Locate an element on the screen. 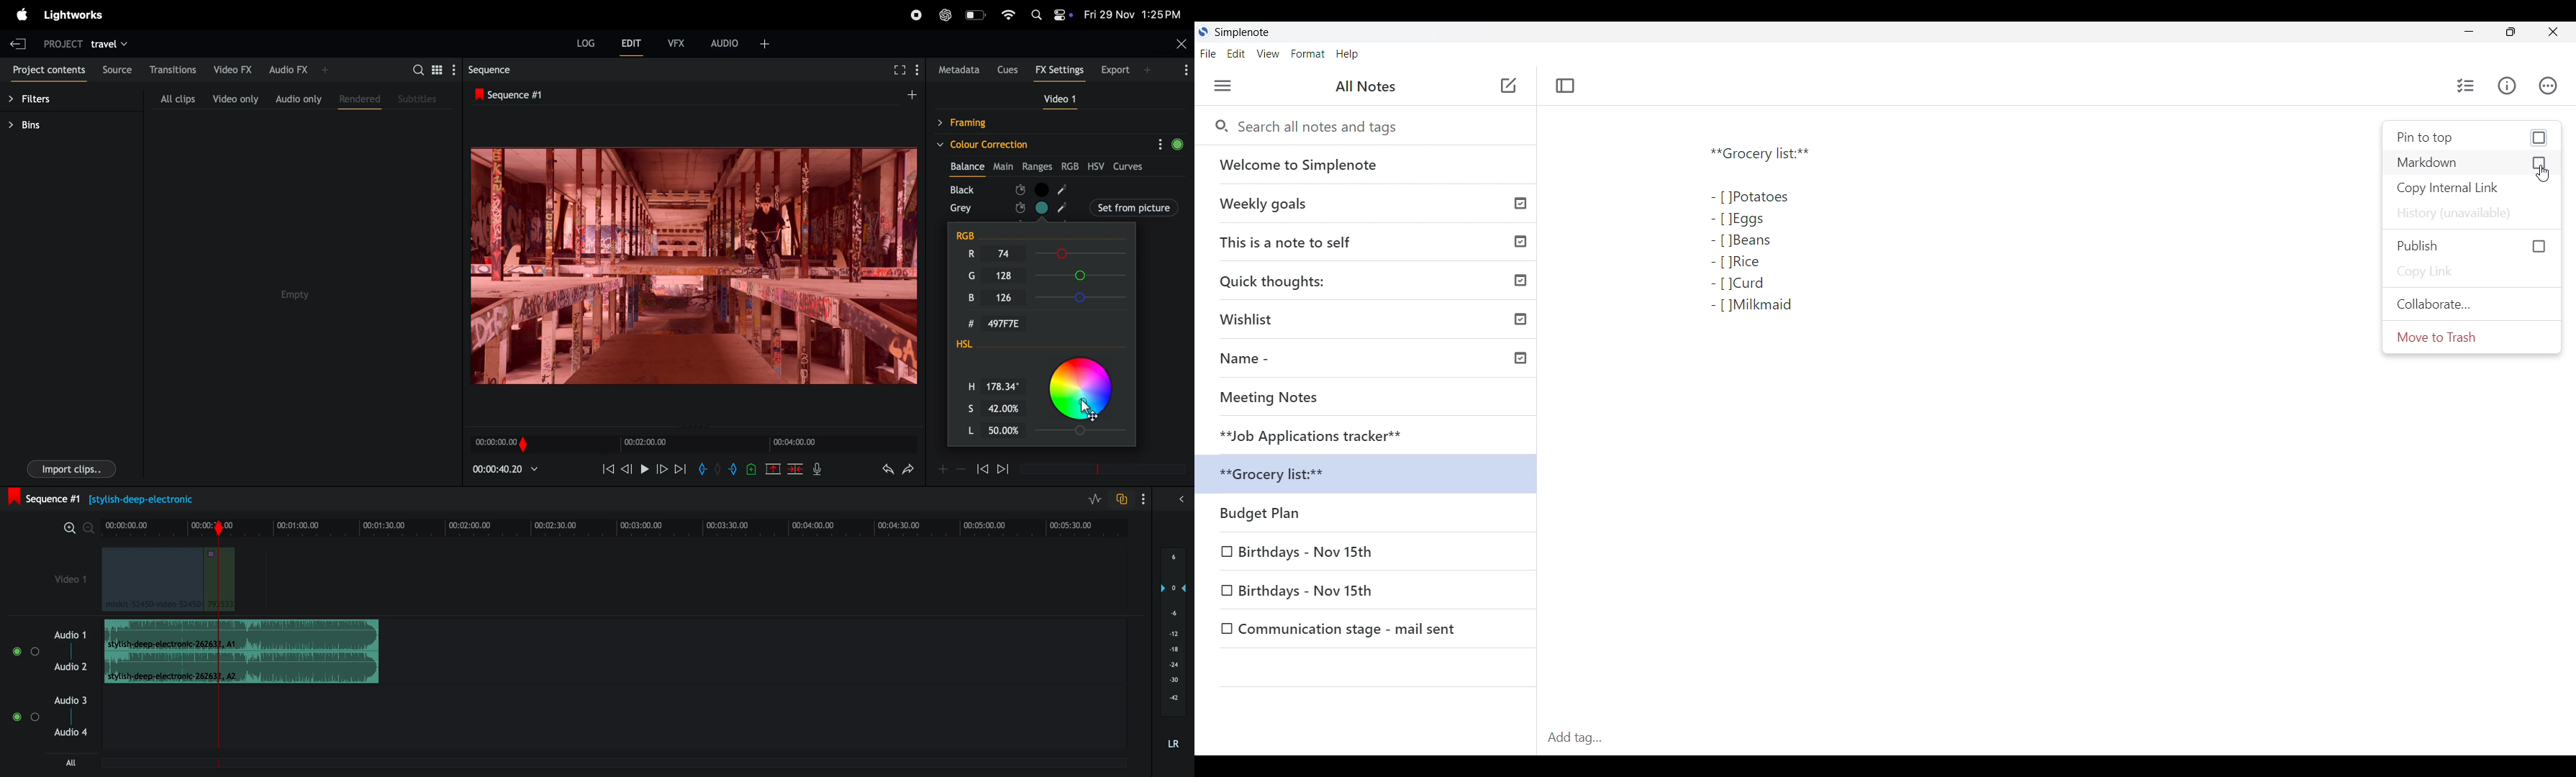 This screenshot has height=784, width=2576. Actions is located at coordinates (2548, 86).